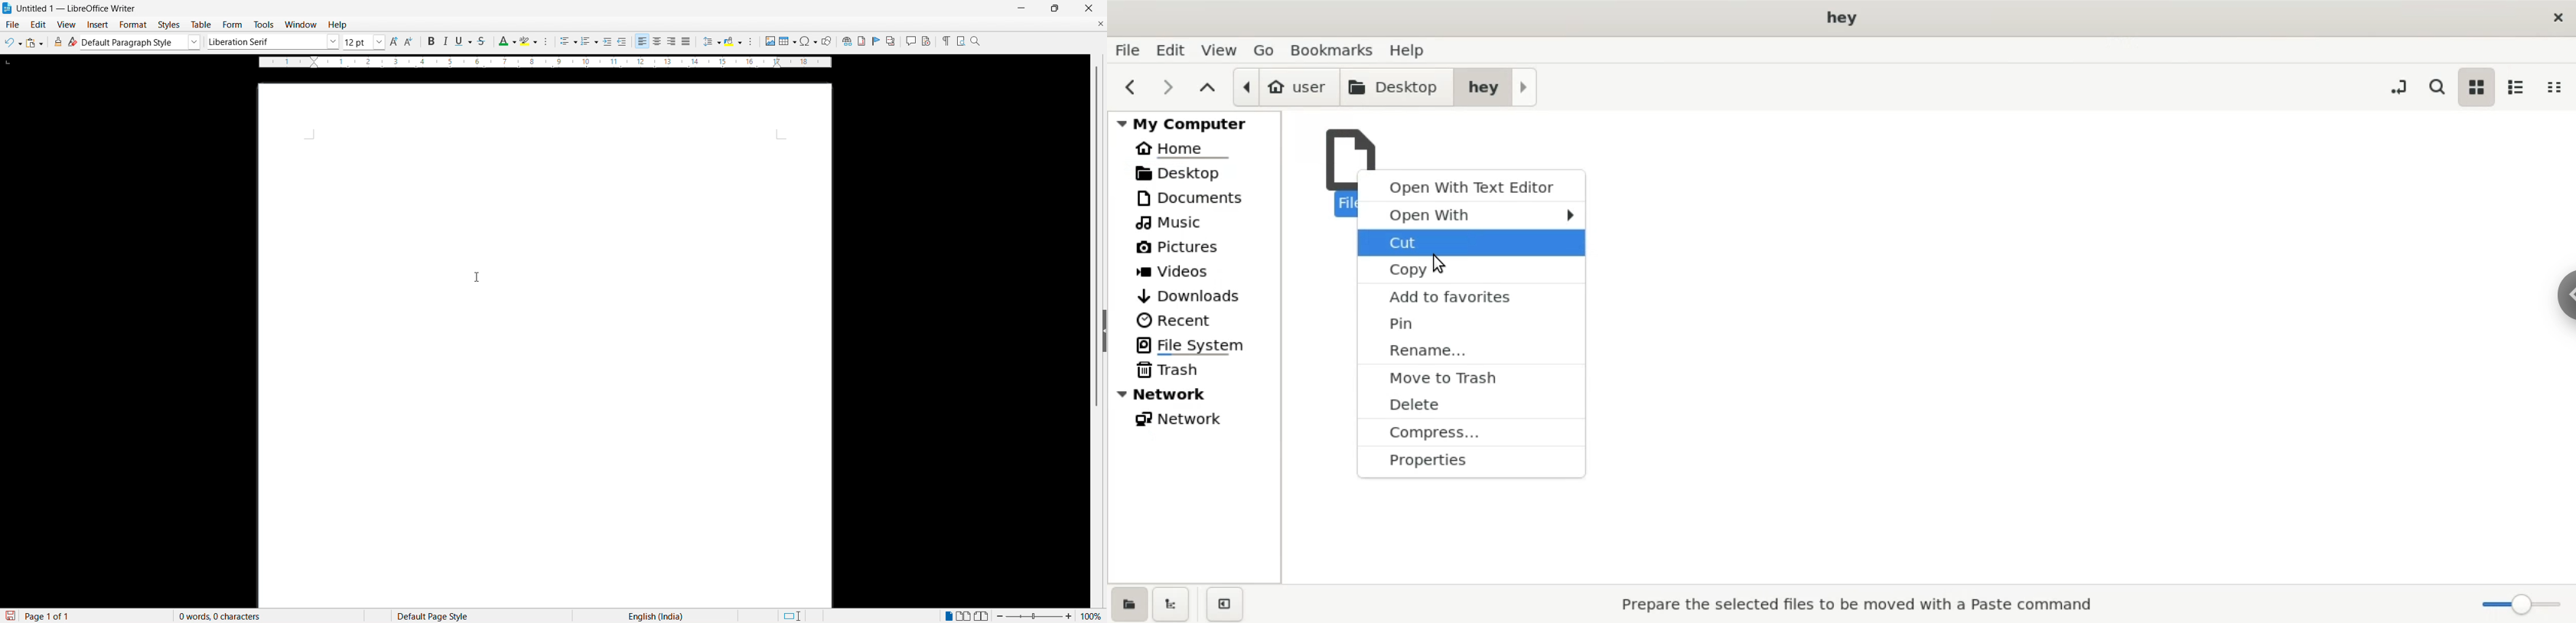 The image size is (2576, 644). What do you see at coordinates (686, 41) in the screenshot?
I see `Justify ` at bounding box center [686, 41].